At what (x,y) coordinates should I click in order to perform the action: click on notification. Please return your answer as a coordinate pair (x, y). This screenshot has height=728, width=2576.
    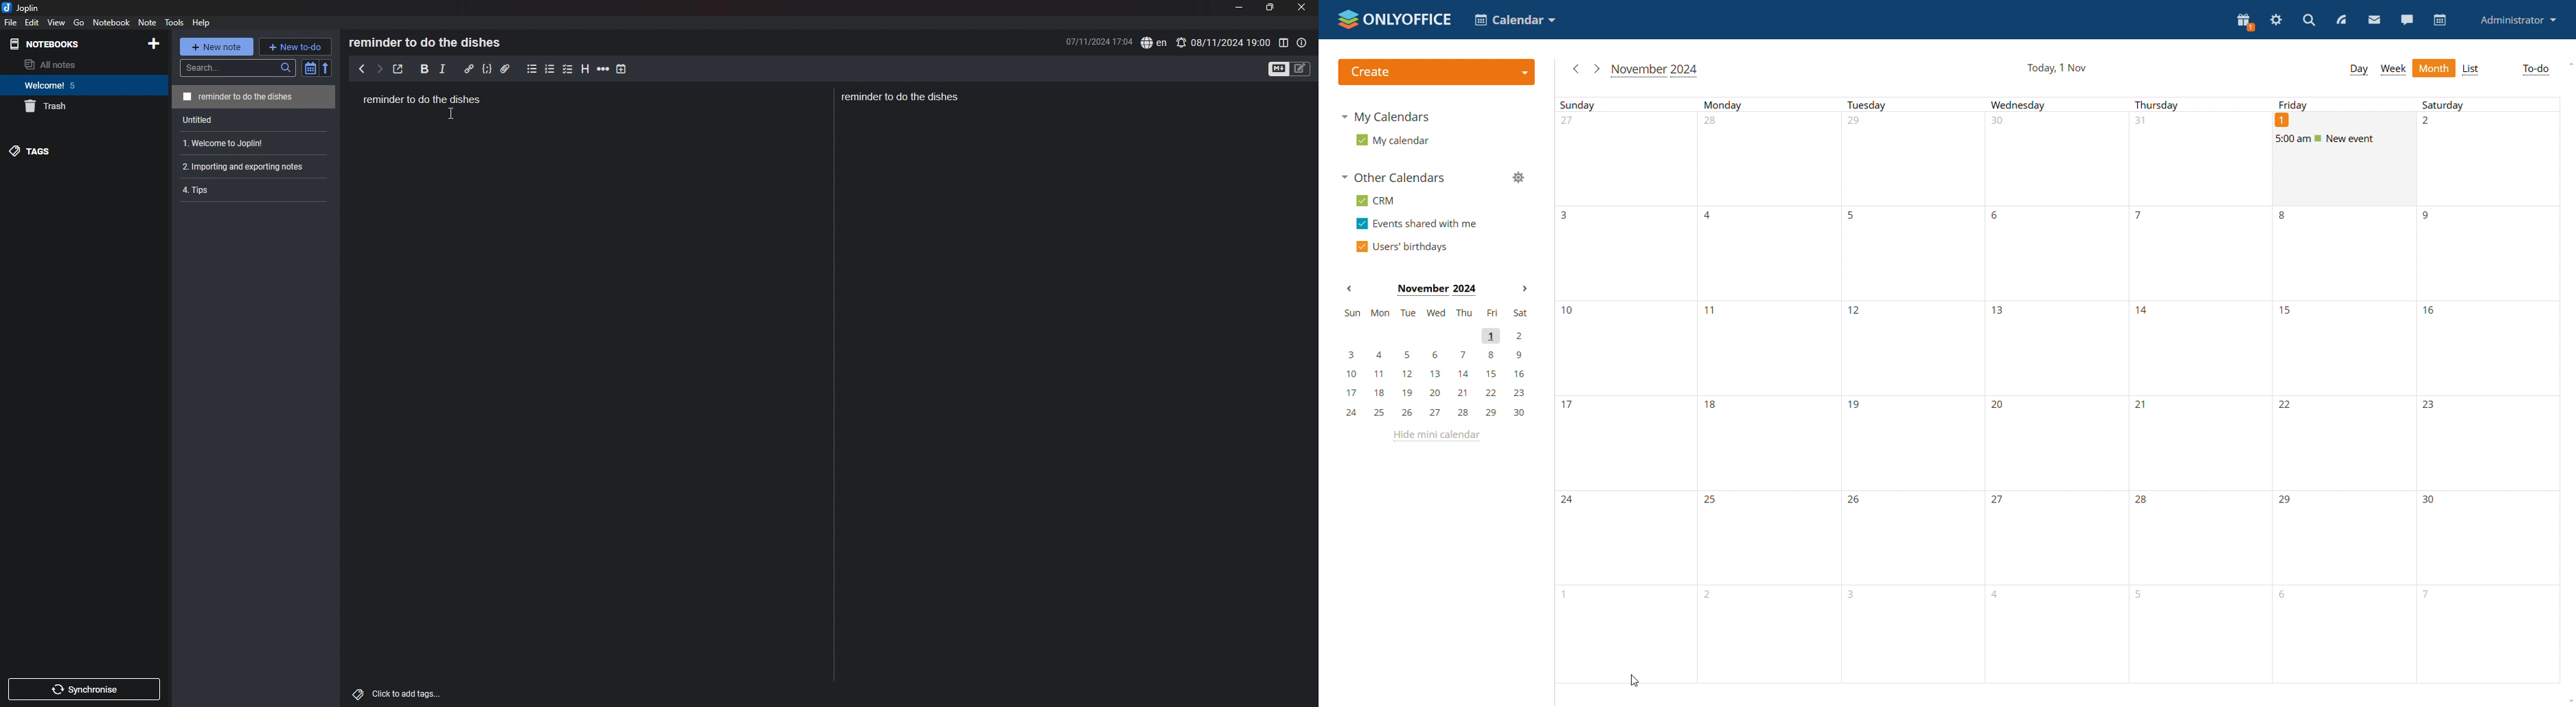
    Looking at the image, I should click on (1183, 41).